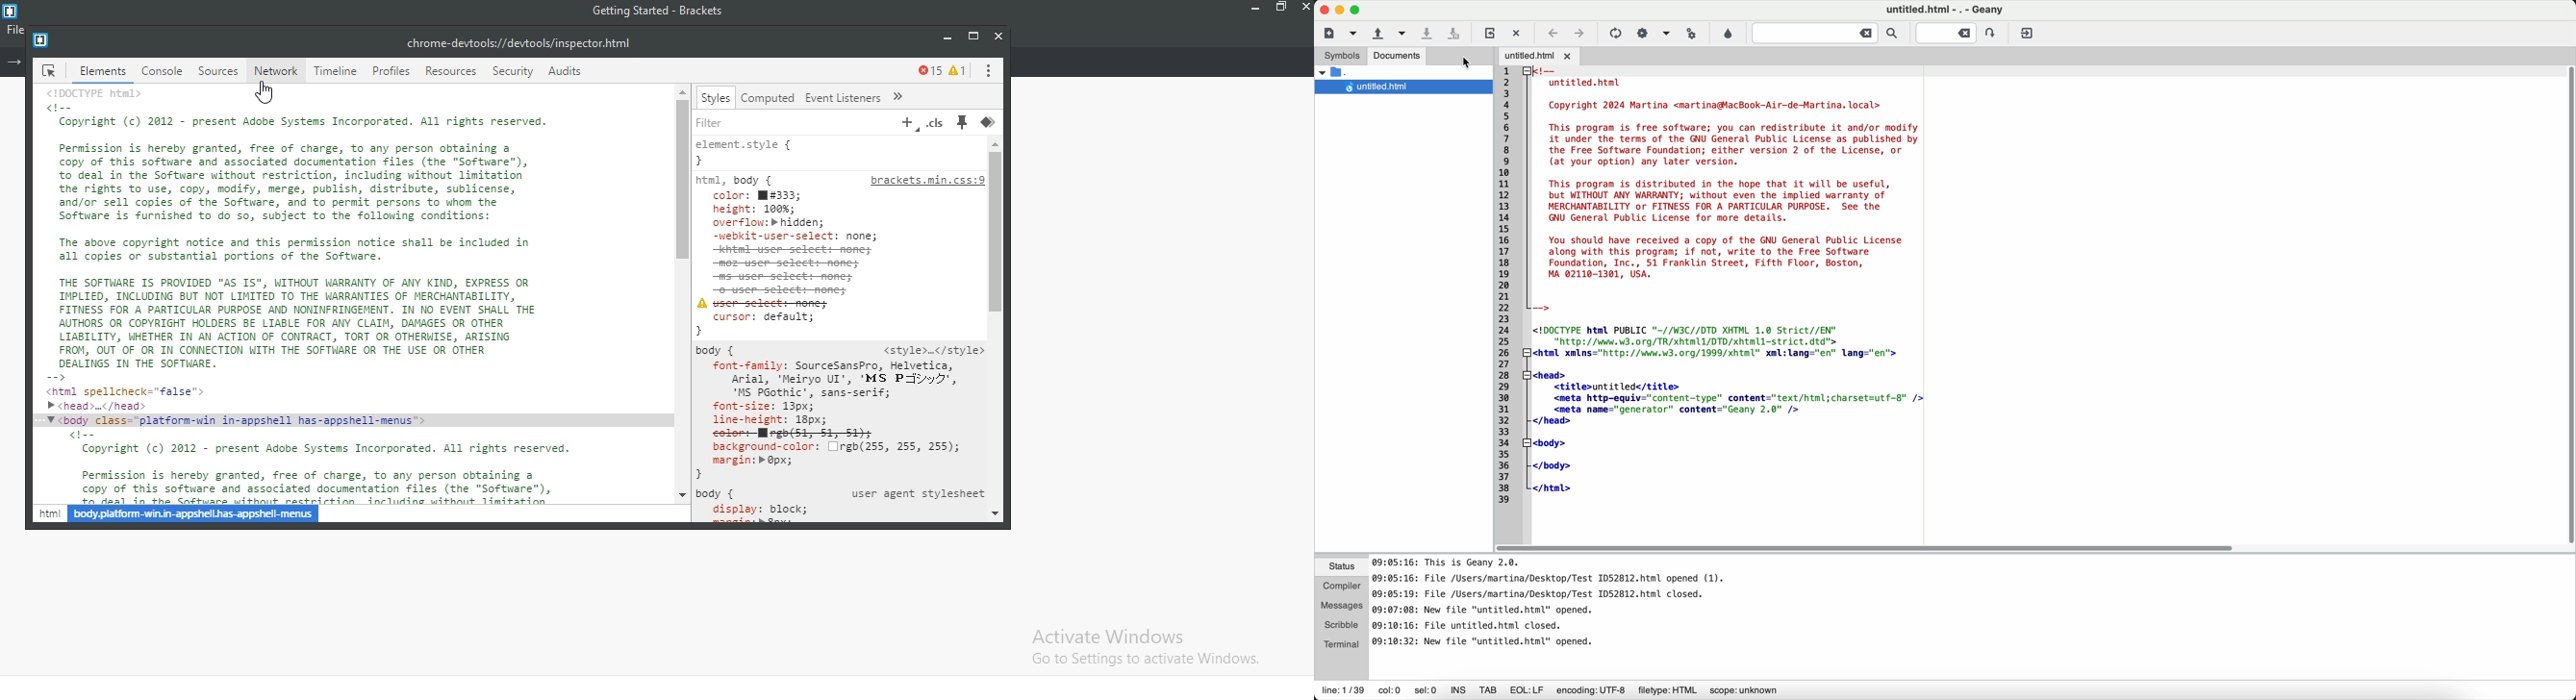  I want to click on elements, so click(100, 72).